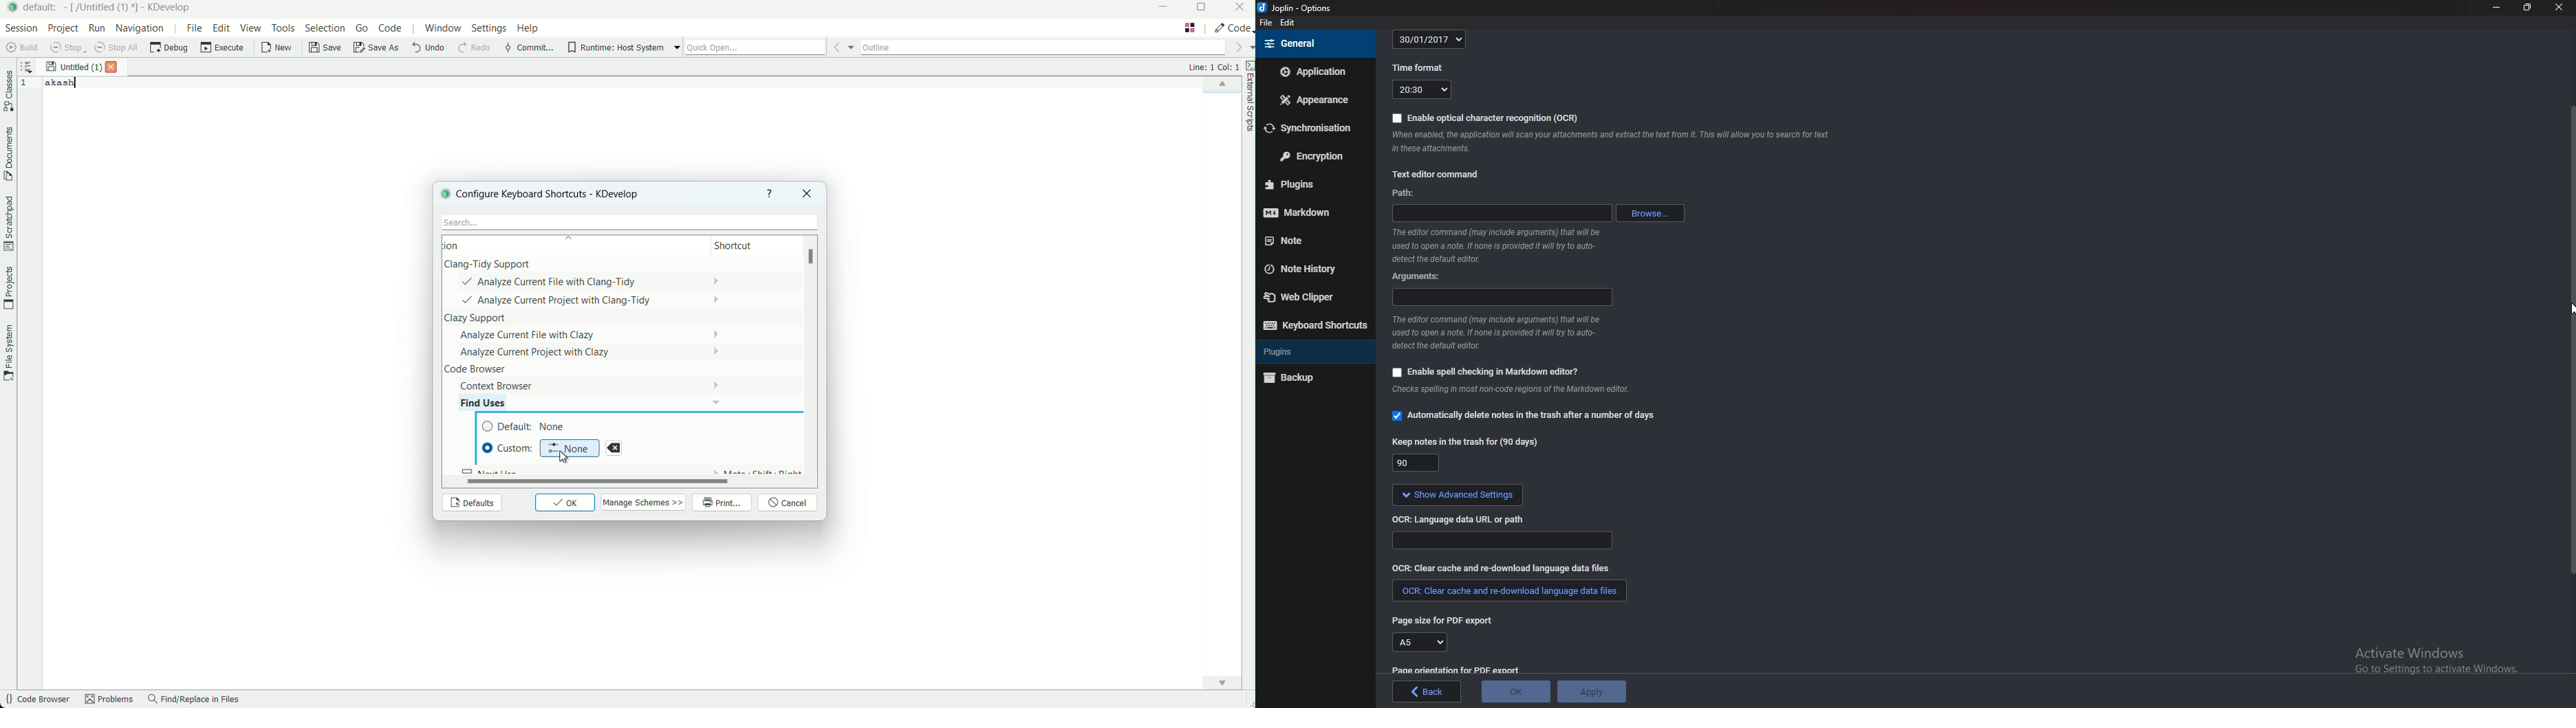  I want to click on Enable O C R, so click(1484, 119).